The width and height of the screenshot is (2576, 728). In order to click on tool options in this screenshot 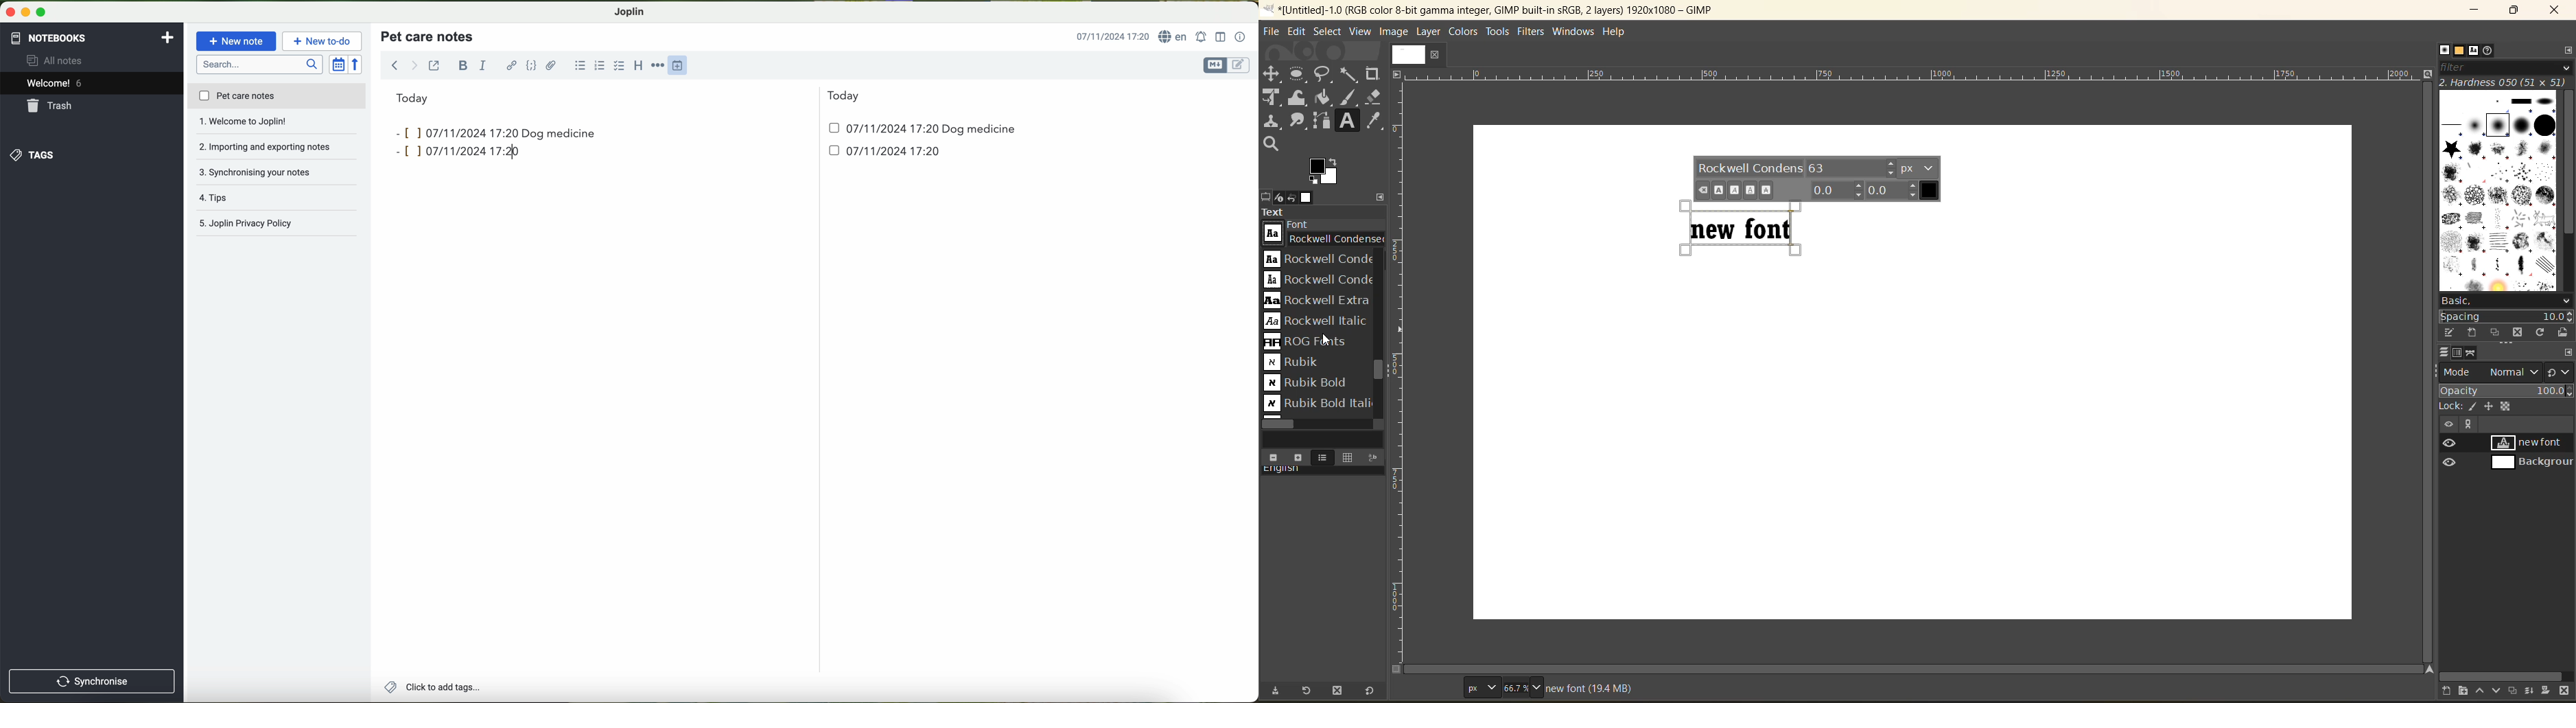, I will do `click(1267, 196)`.